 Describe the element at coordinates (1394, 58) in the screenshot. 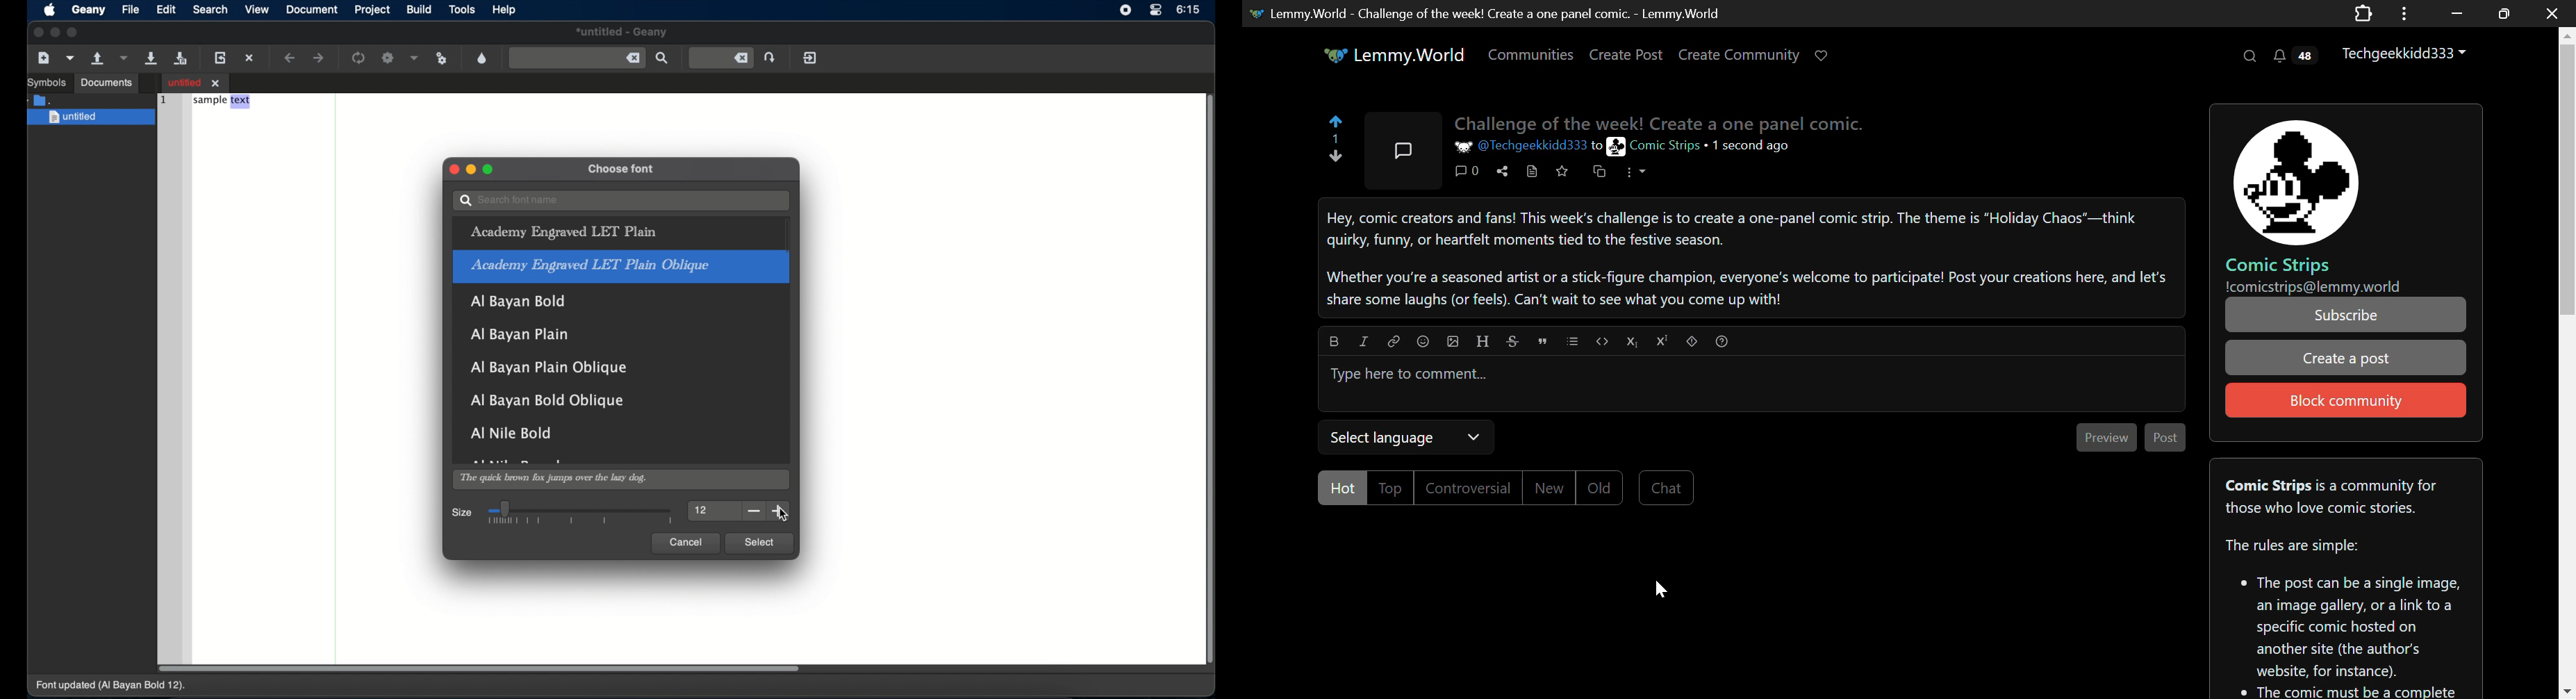

I see `Lemmy.World` at that location.